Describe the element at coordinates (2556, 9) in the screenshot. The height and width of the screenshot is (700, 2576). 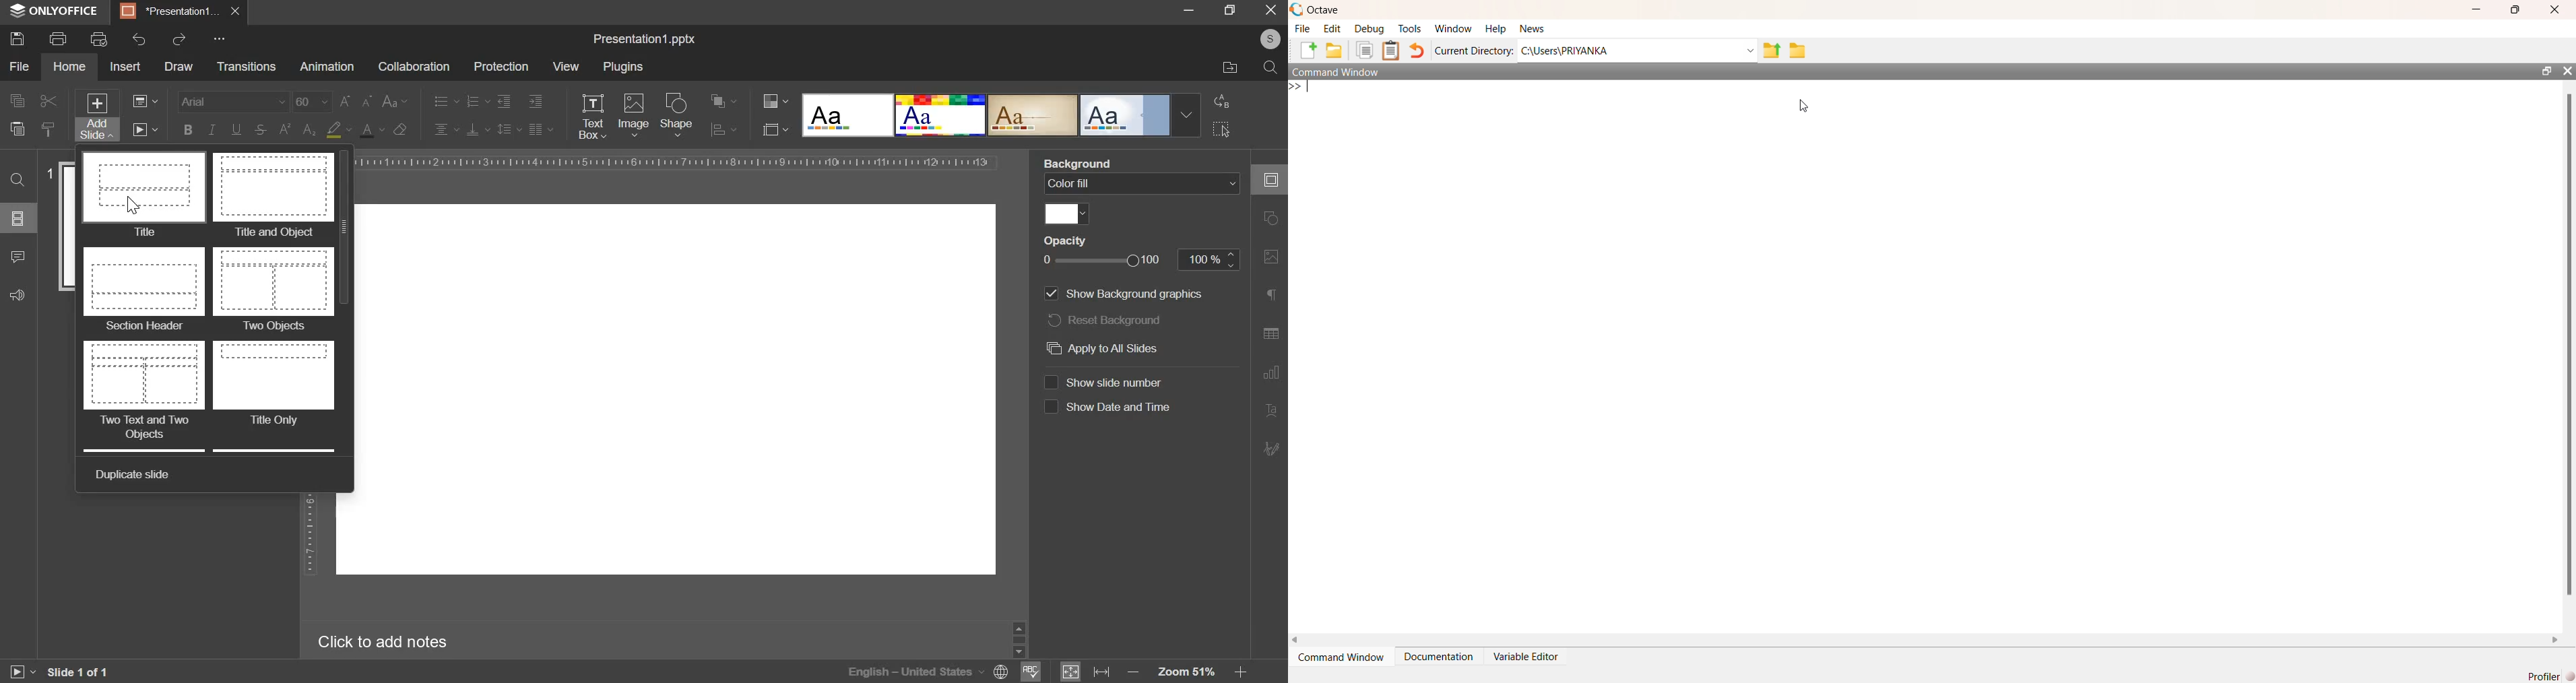
I see `close` at that location.